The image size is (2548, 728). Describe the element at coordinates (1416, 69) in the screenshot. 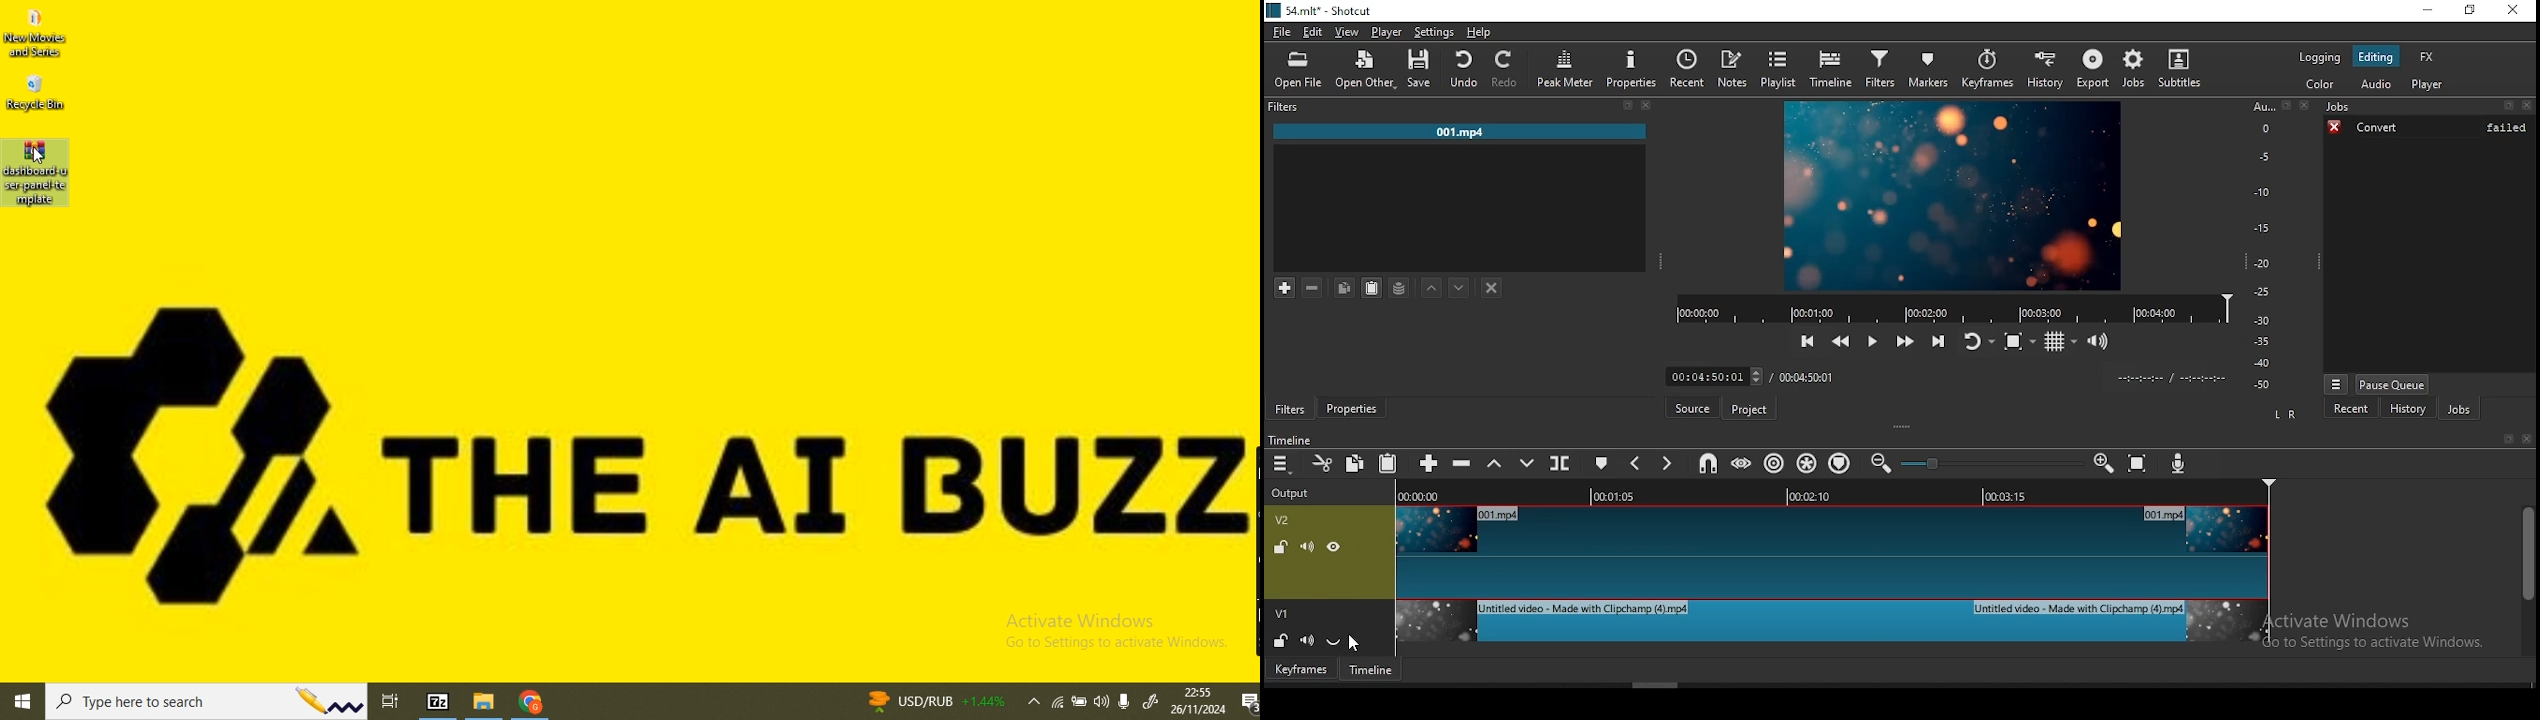

I see `save` at that location.